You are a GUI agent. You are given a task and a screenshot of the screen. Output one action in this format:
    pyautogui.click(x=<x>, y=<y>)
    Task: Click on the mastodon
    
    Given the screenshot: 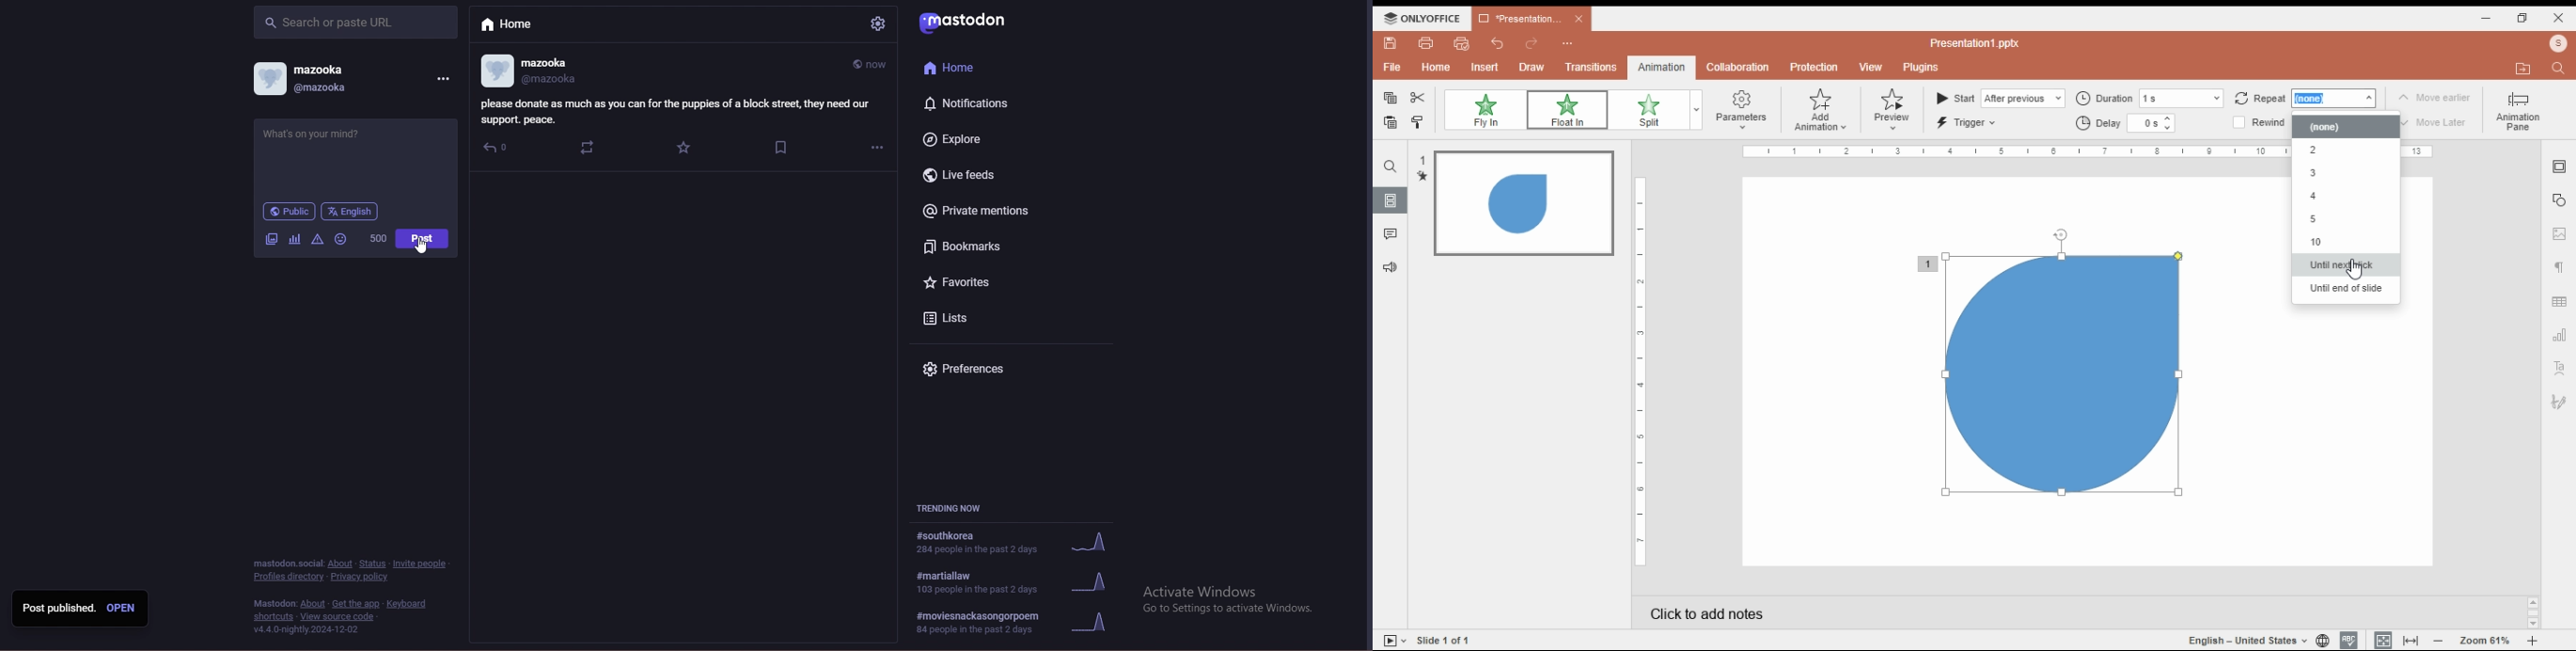 What is the action you would take?
    pyautogui.click(x=969, y=22)
    